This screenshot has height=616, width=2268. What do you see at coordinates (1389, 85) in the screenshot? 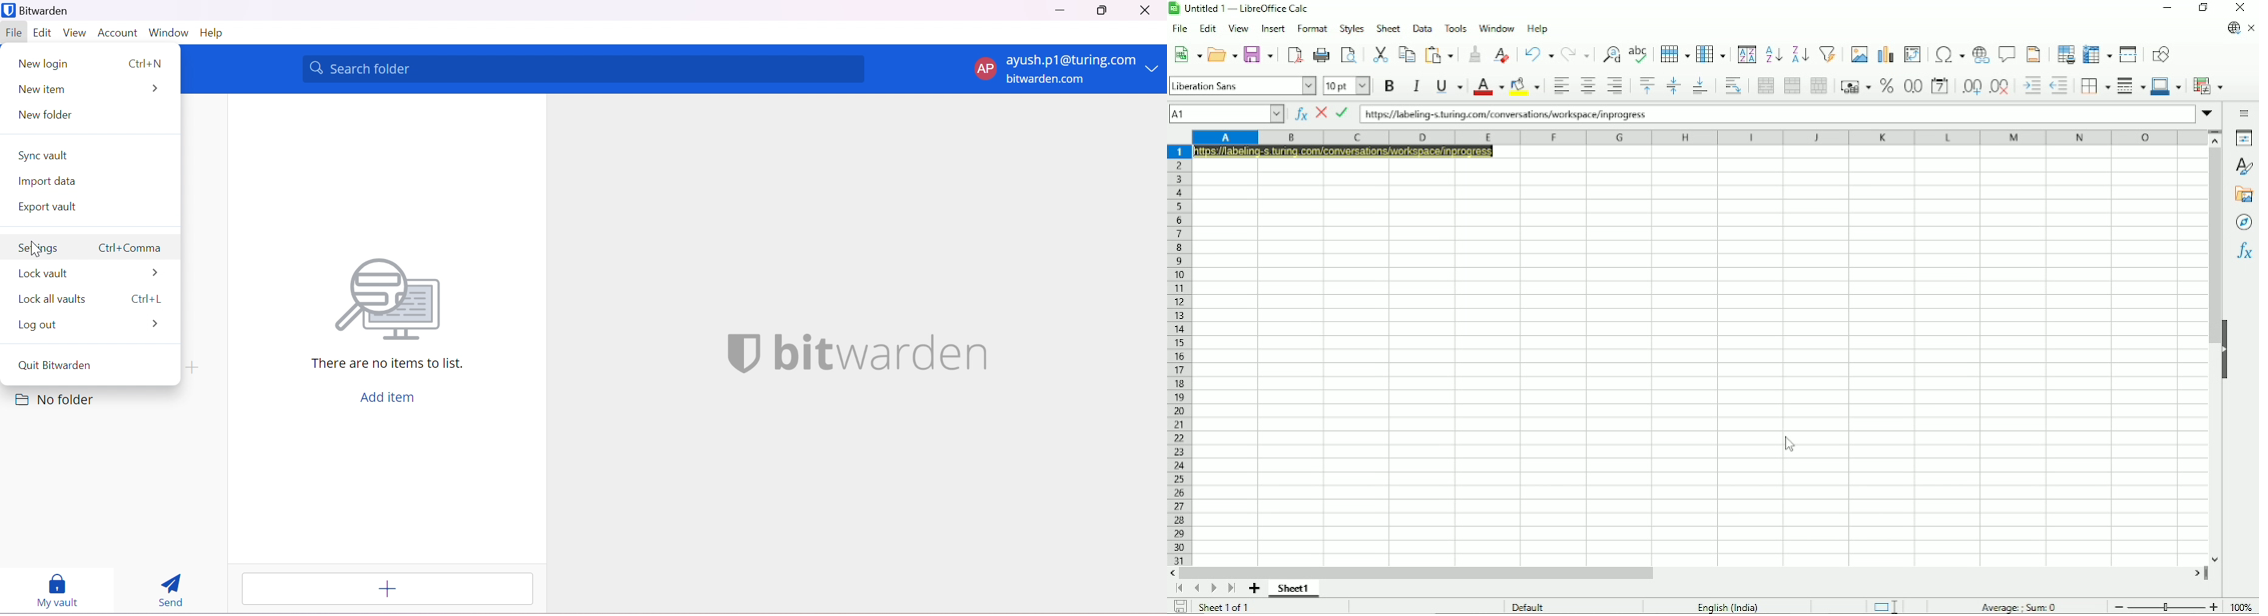
I see `Bold` at bounding box center [1389, 85].